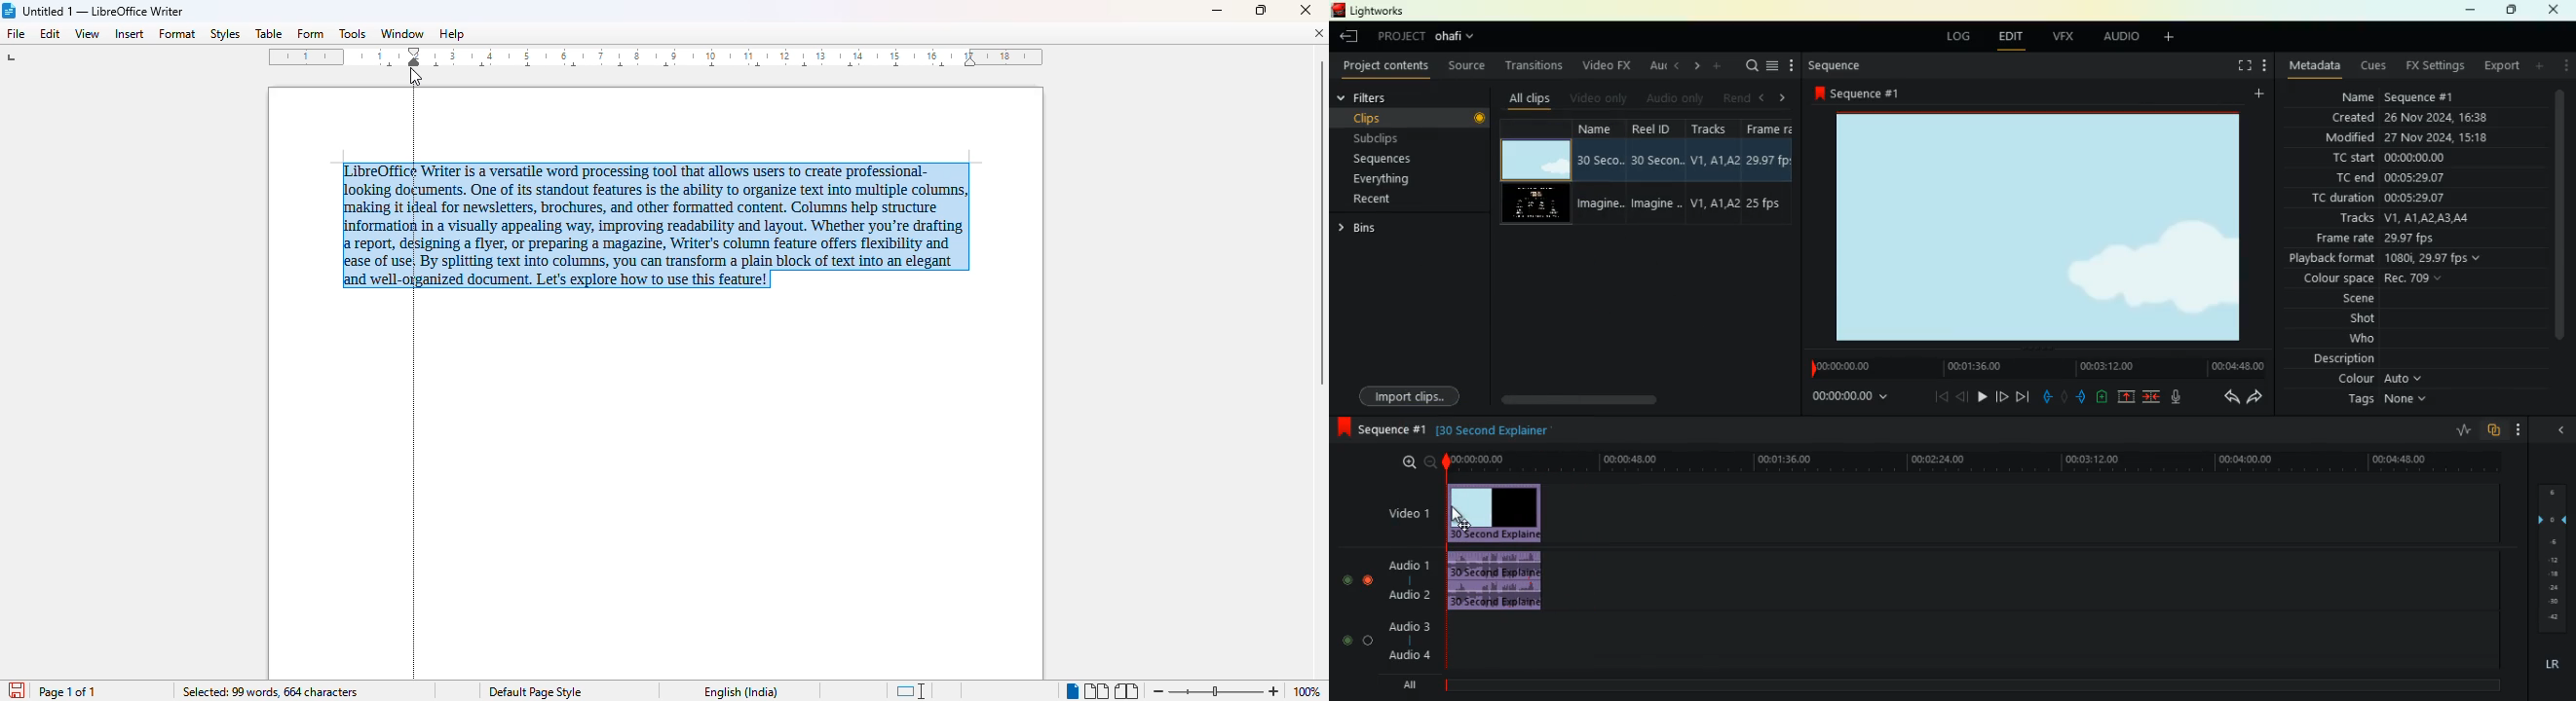 This screenshot has width=2576, height=728. What do you see at coordinates (2002, 398) in the screenshot?
I see `forward` at bounding box center [2002, 398].